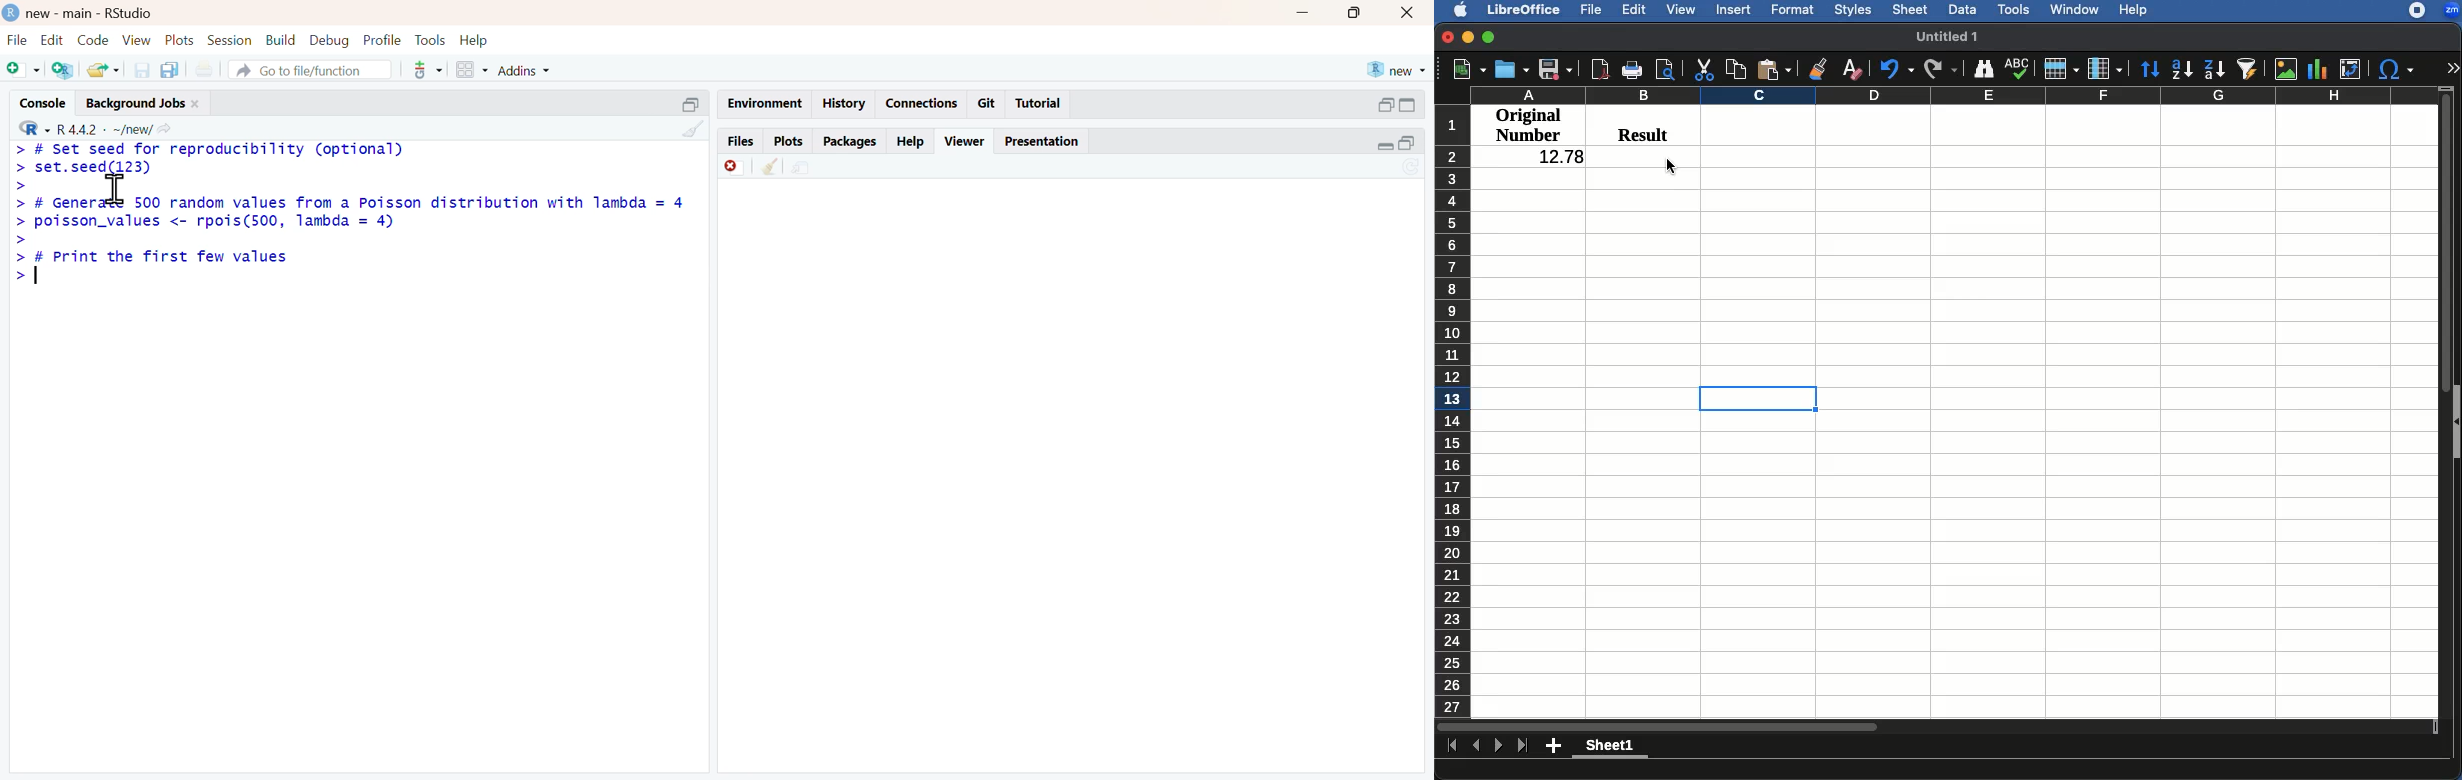  I want to click on open in separate window, so click(692, 105).